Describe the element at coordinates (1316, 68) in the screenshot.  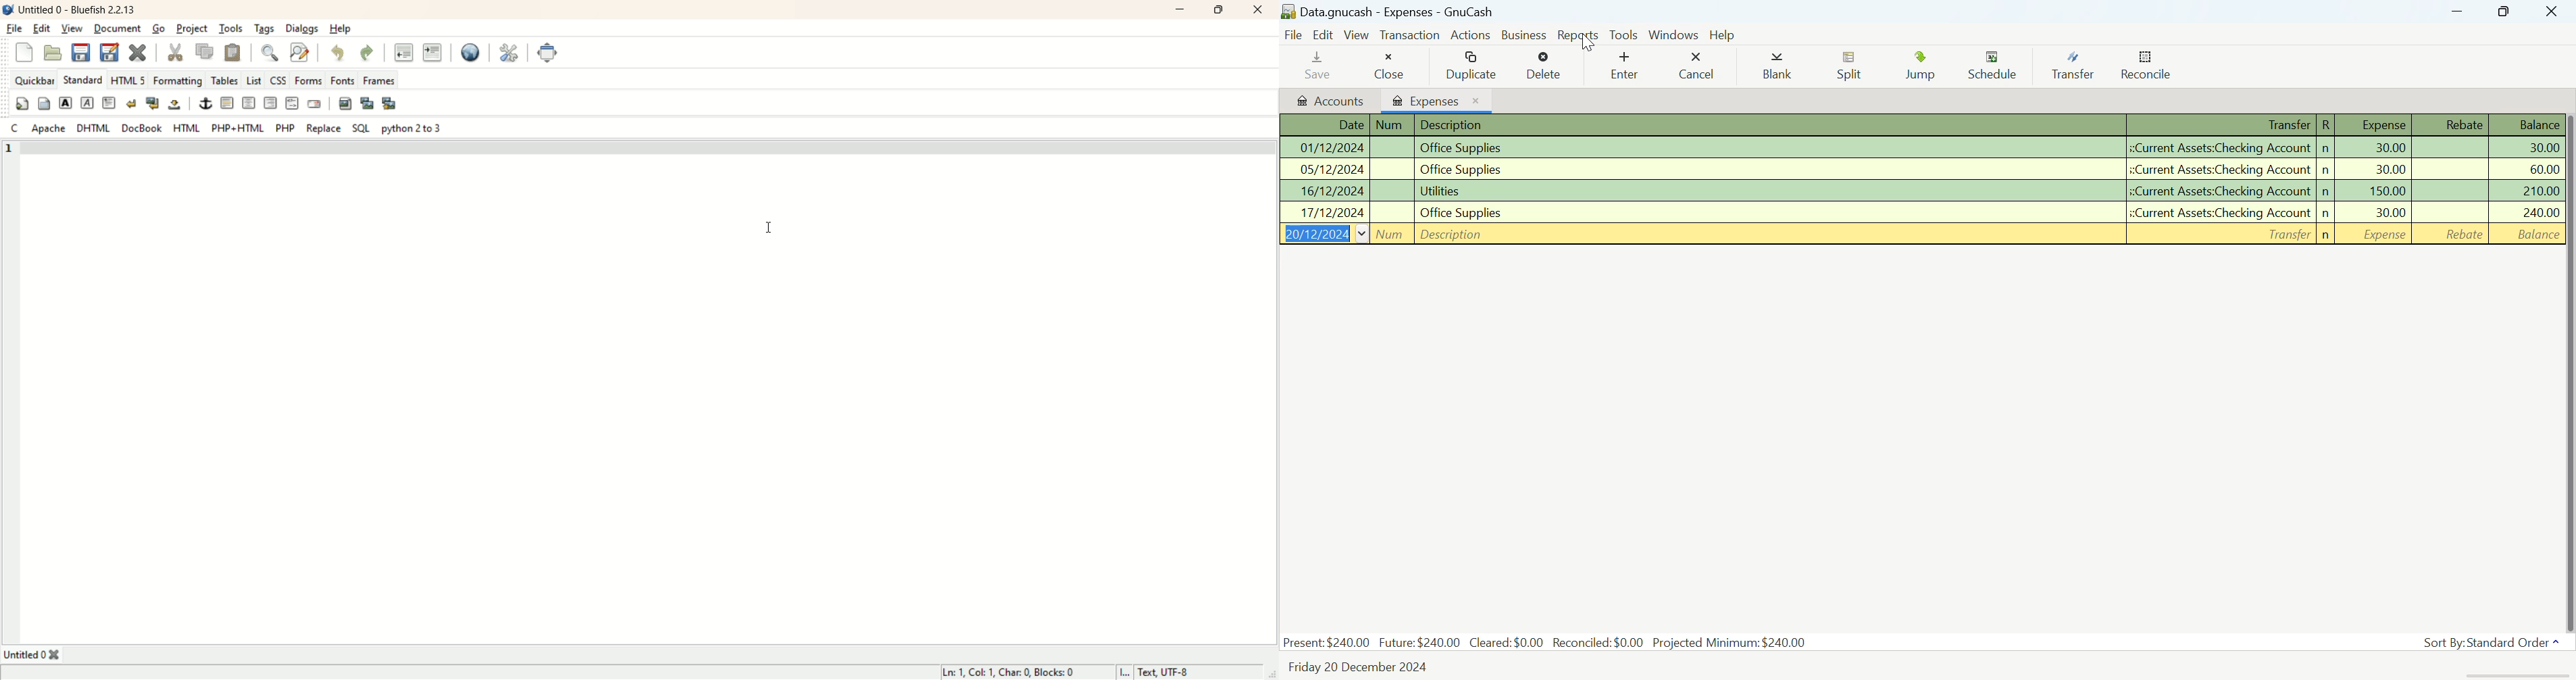
I see `Save` at that location.